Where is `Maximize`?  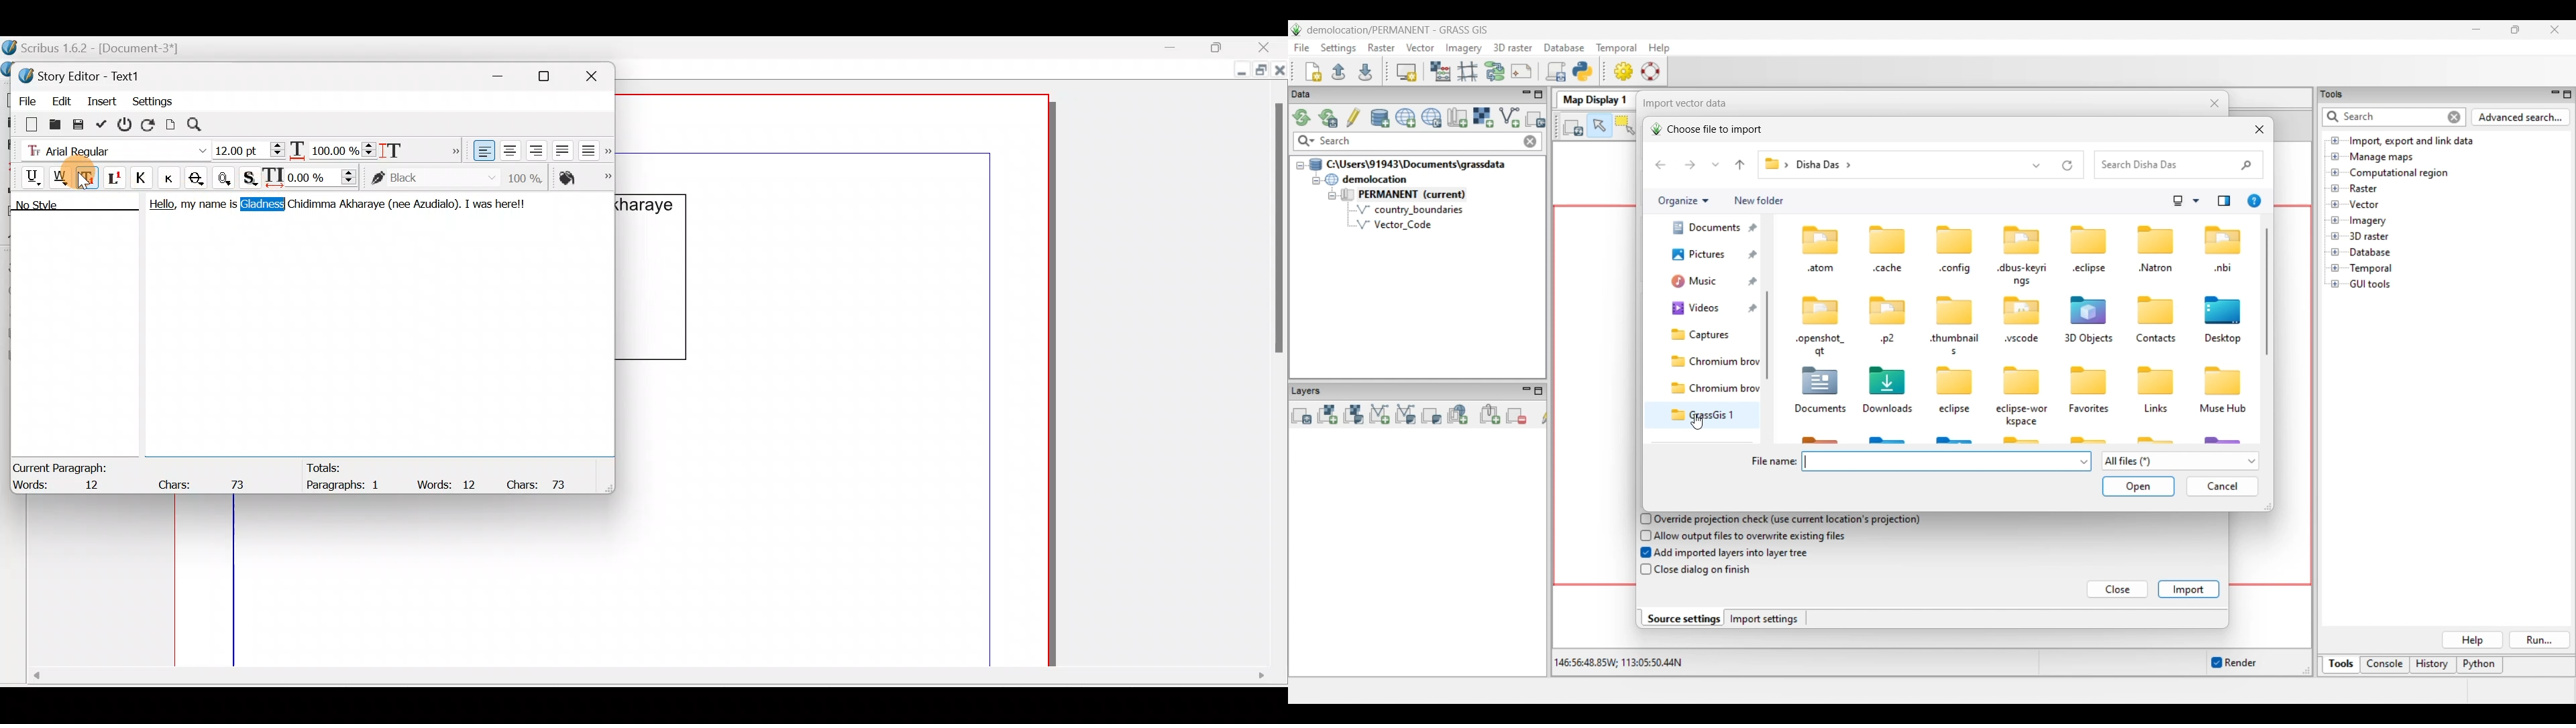 Maximize is located at coordinates (552, 76).